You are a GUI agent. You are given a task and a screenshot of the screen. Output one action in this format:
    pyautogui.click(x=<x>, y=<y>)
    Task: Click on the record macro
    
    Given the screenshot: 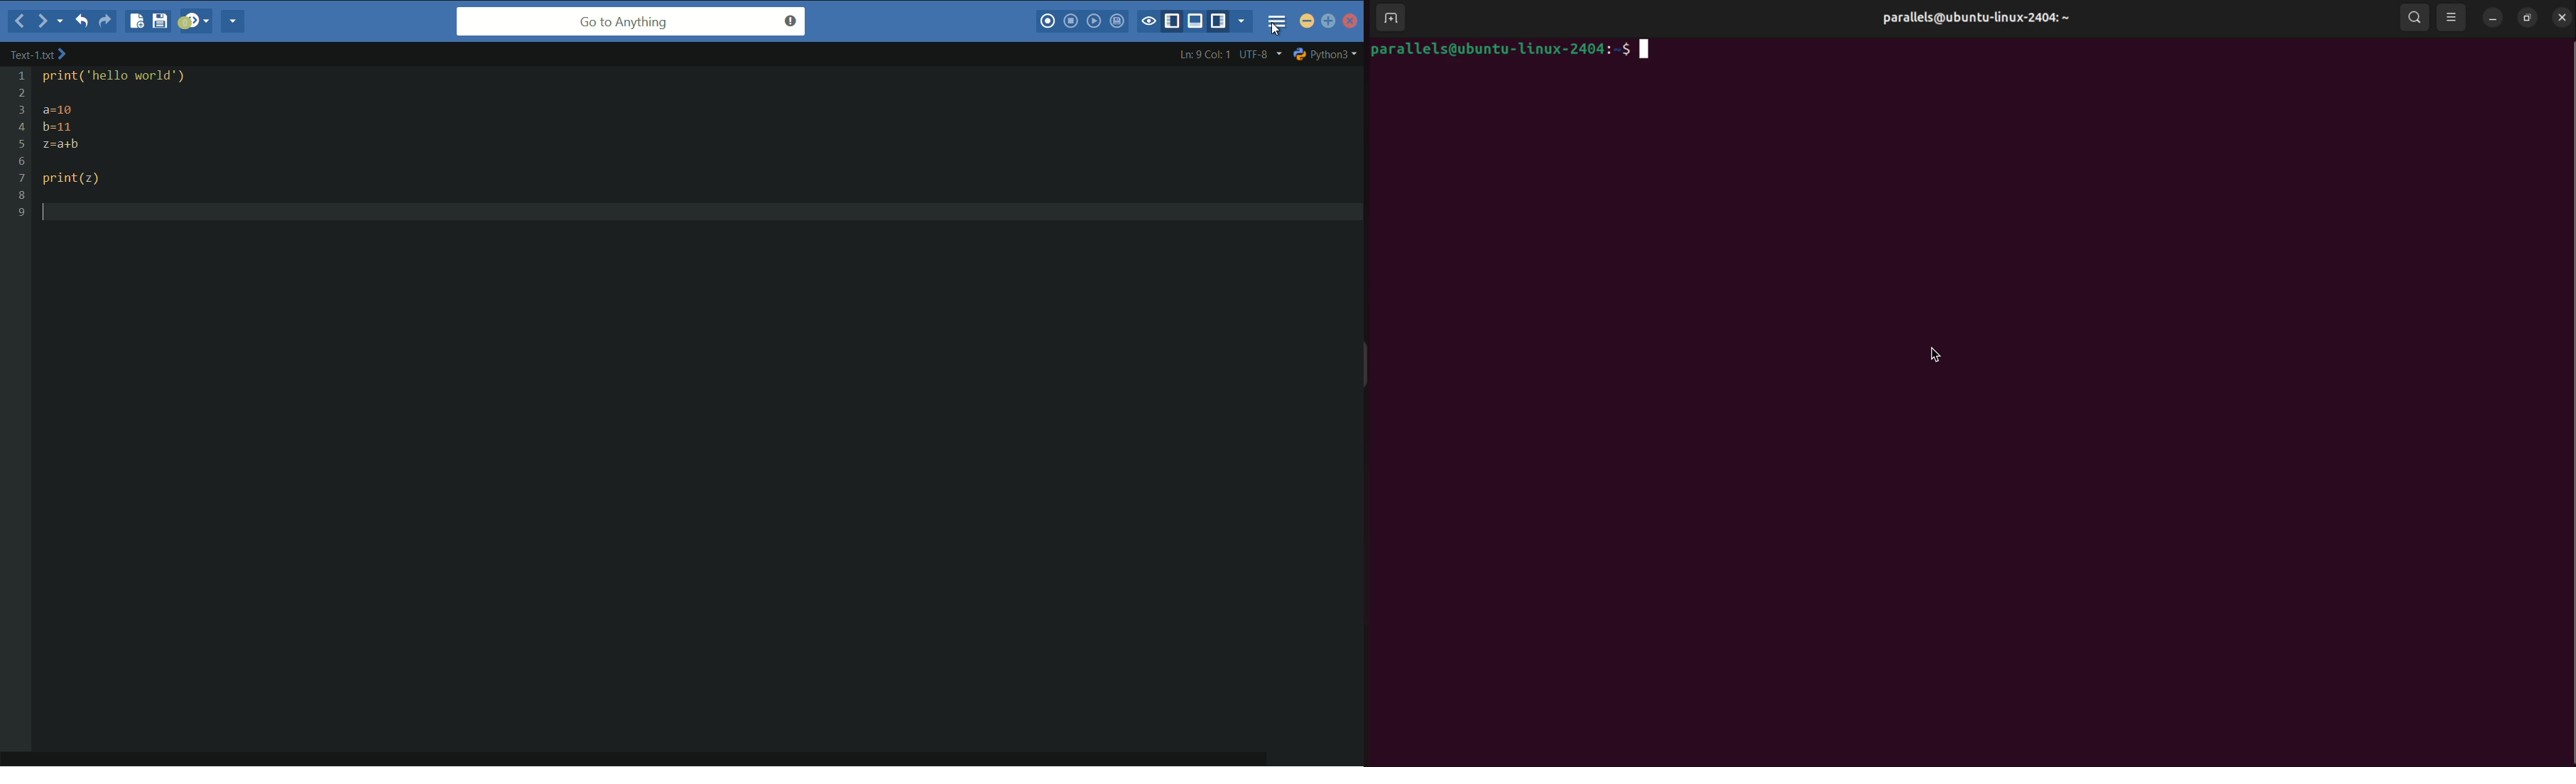 What is the action you would take?
    pyautogui.click(x=1049, y=21)
    